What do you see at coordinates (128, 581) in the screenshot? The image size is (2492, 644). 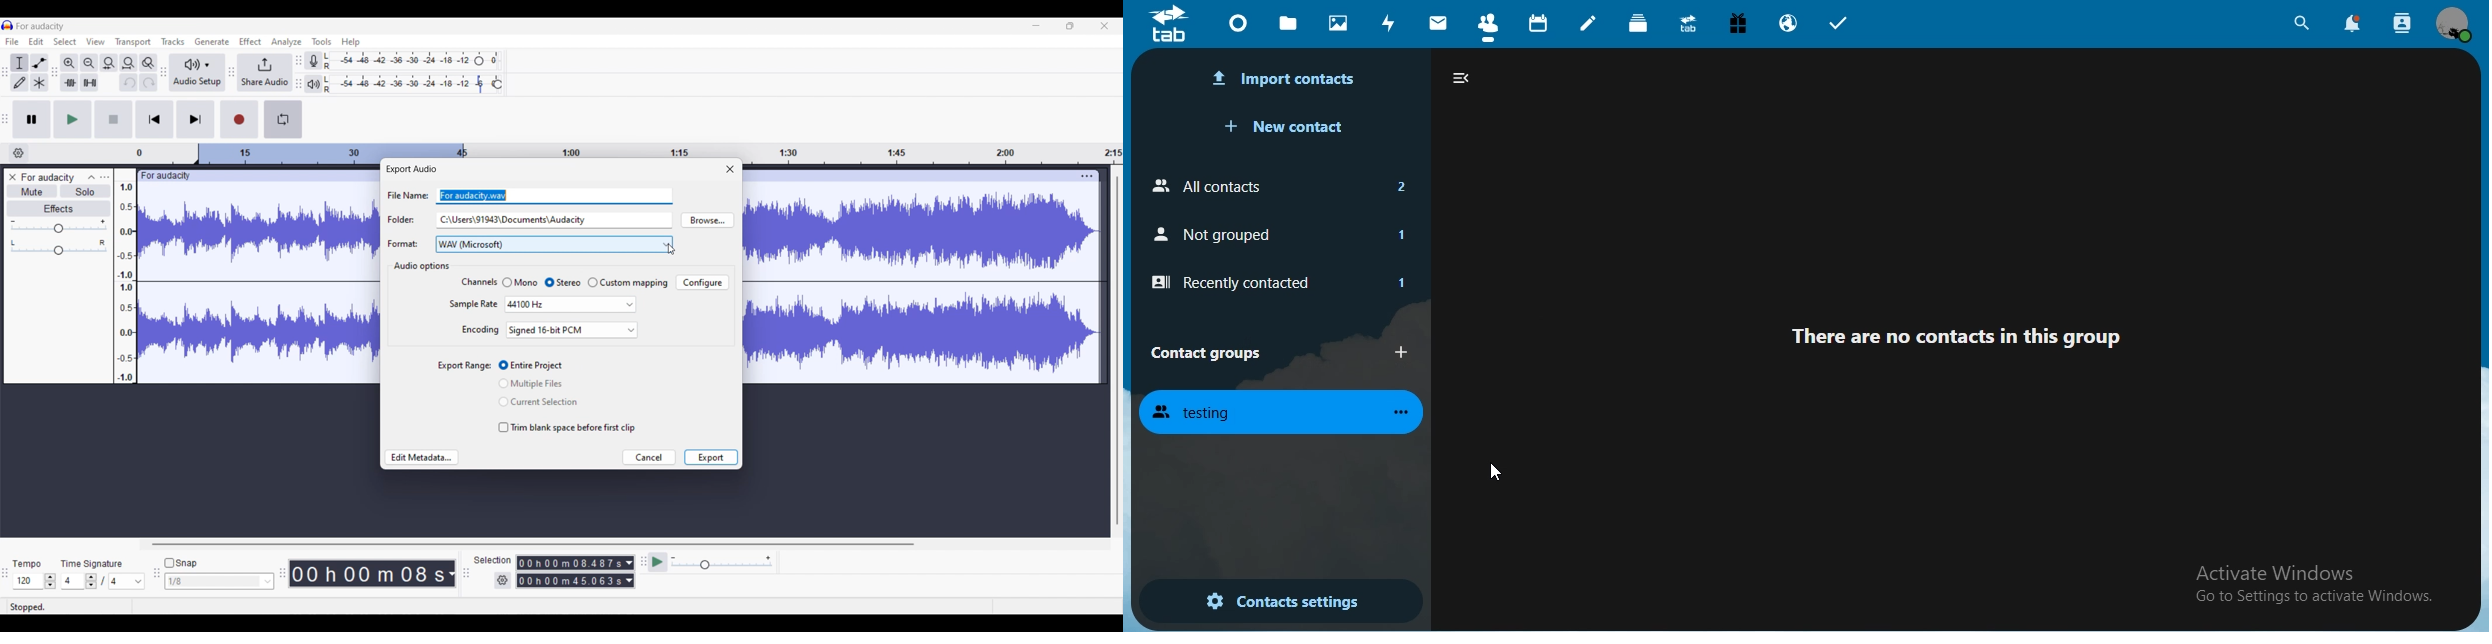 I see `Max. time signature options` at bounding box center [128, 581].